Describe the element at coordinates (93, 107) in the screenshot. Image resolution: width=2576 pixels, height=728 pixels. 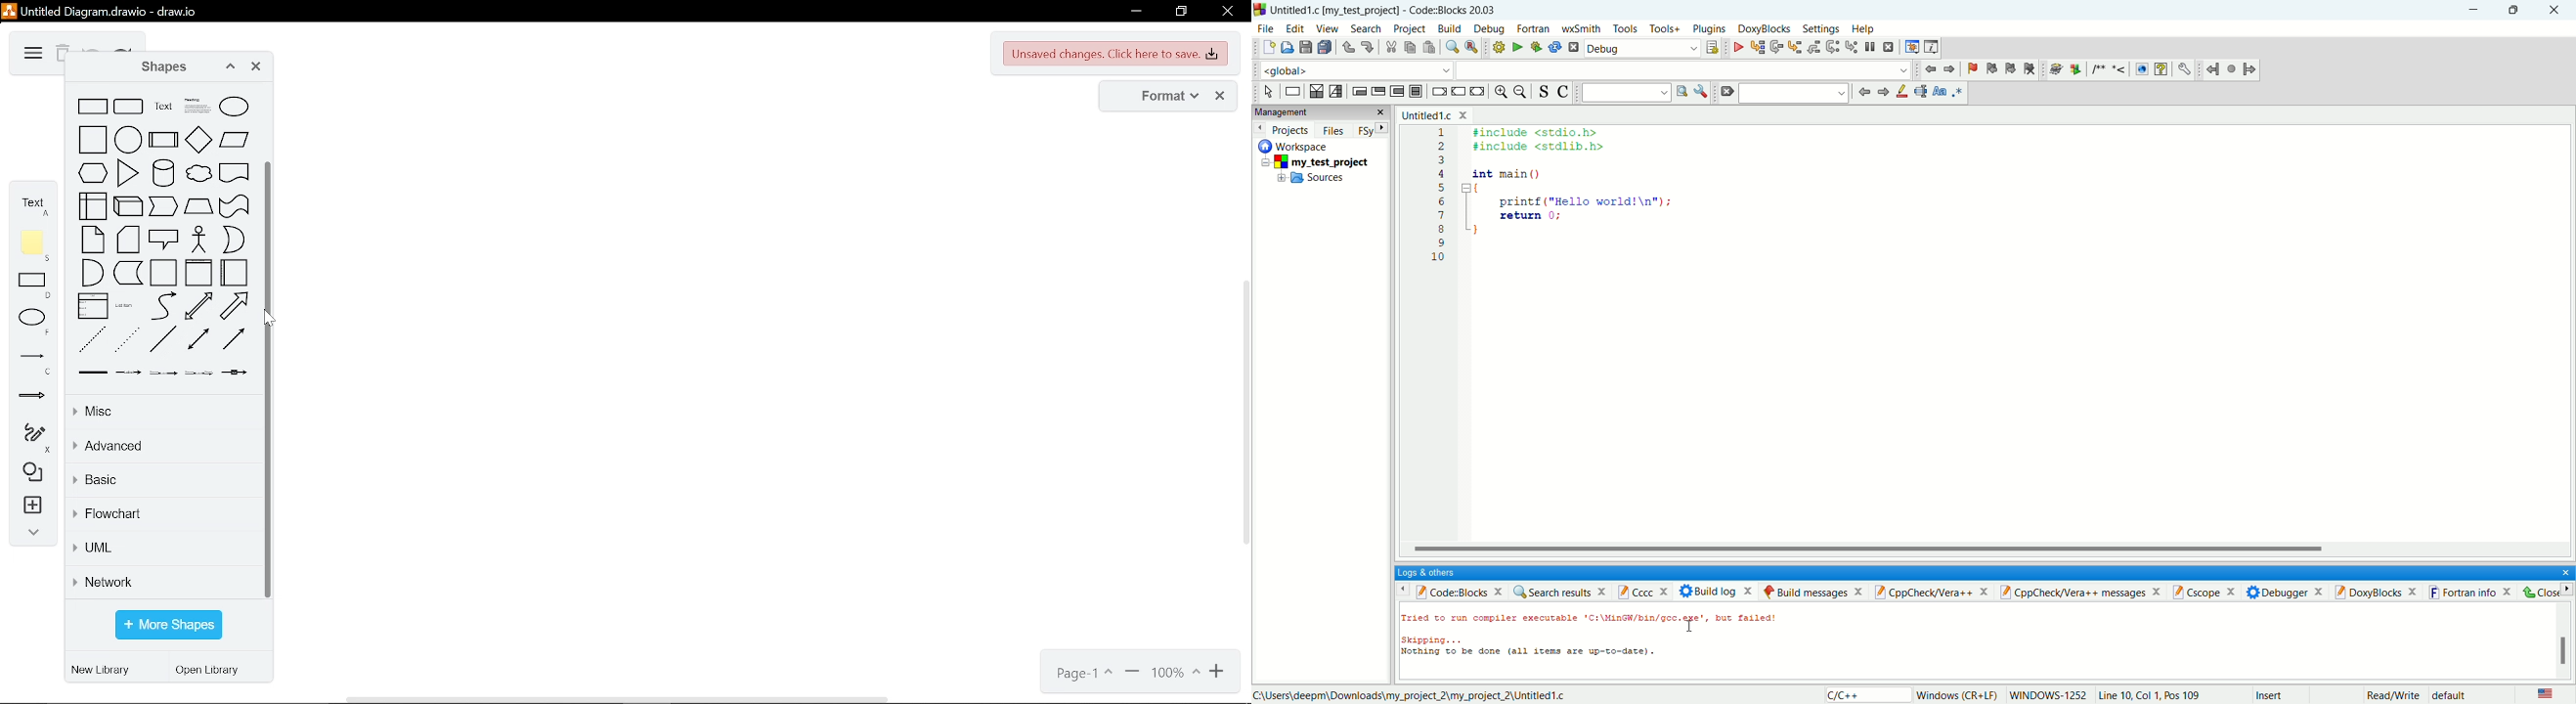
I see `rectangle` at that location.